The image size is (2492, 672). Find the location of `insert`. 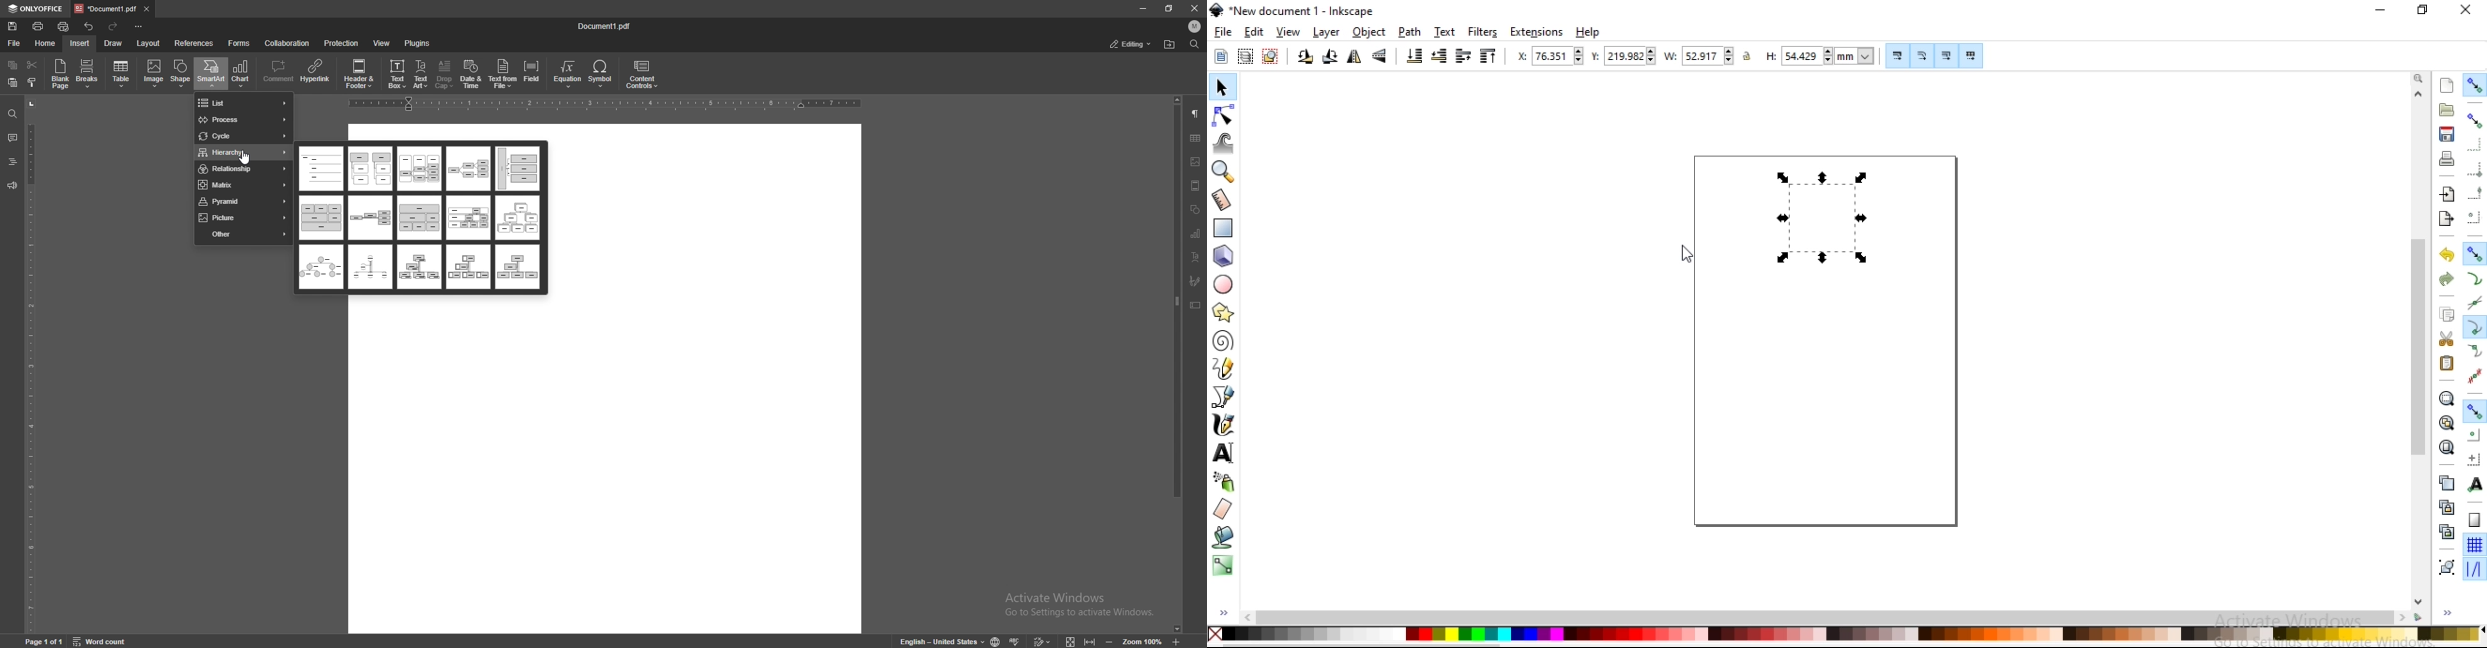

insert is located at coordinates (80, 43).